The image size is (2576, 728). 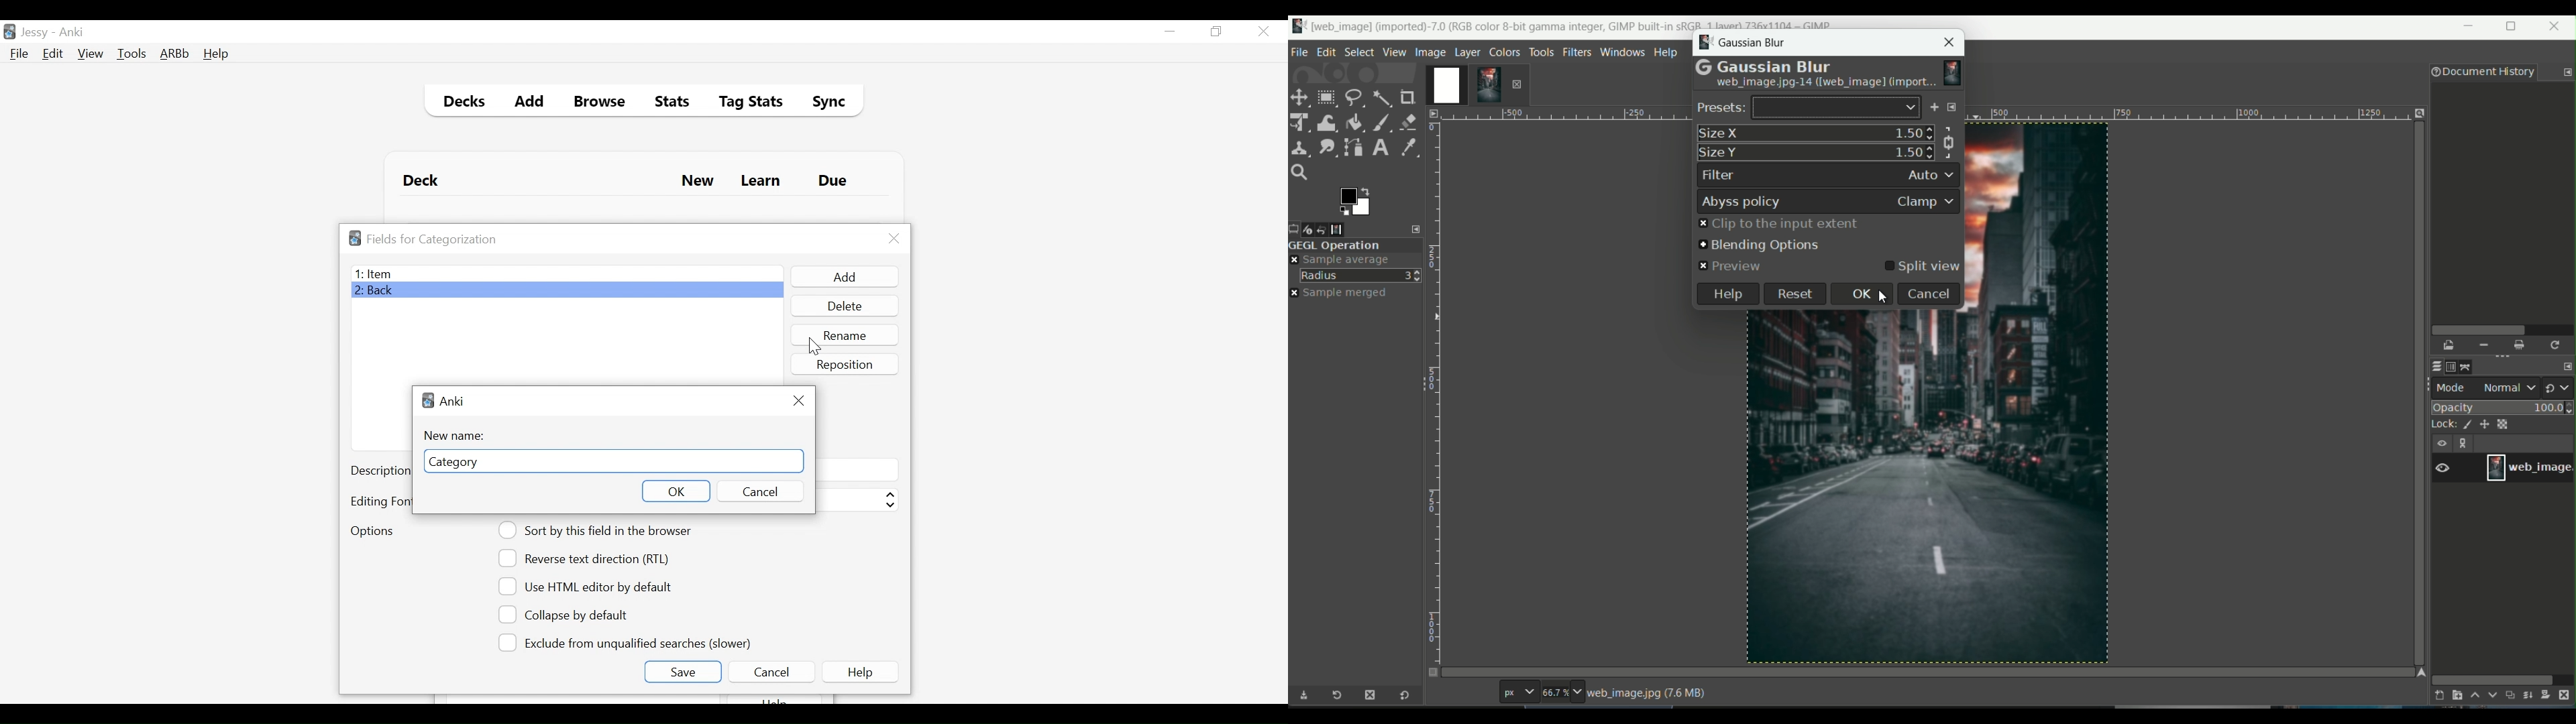 I want to click on image name, so click(x=2529, y=467).